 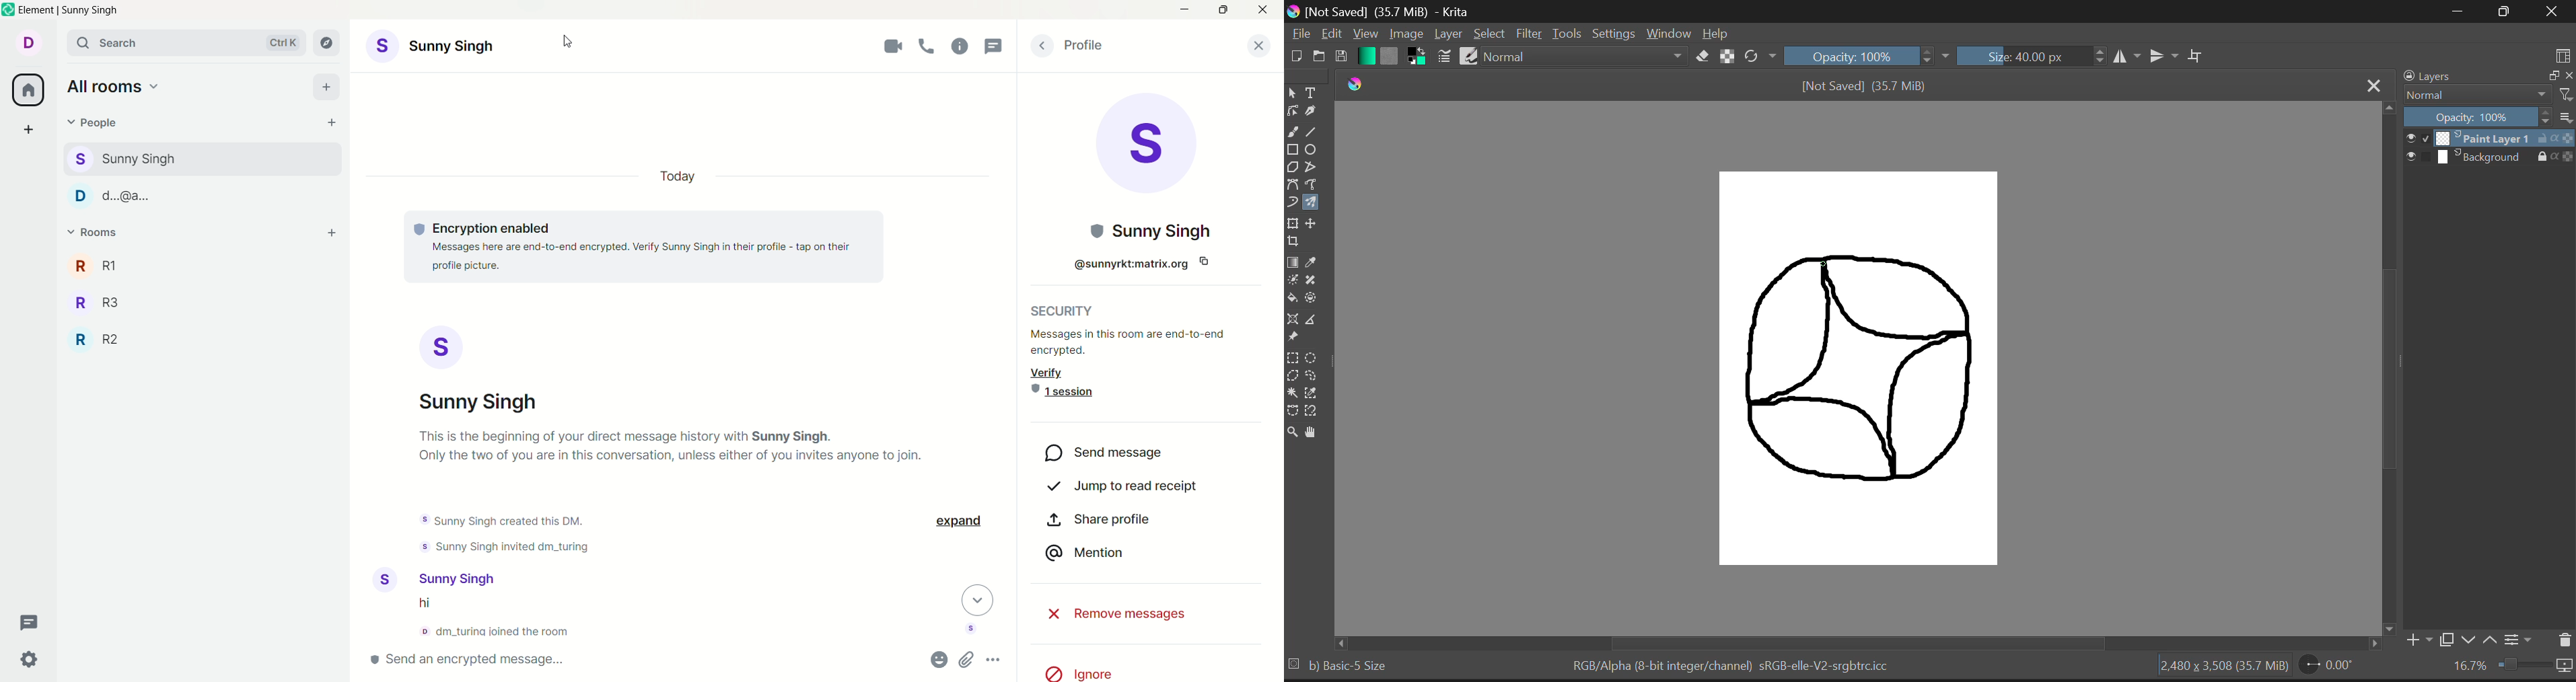 What do you see at coordinates (1293, 393) in the screenshot?
I see `Continuous Selection` at bounding box center [1293, 393].